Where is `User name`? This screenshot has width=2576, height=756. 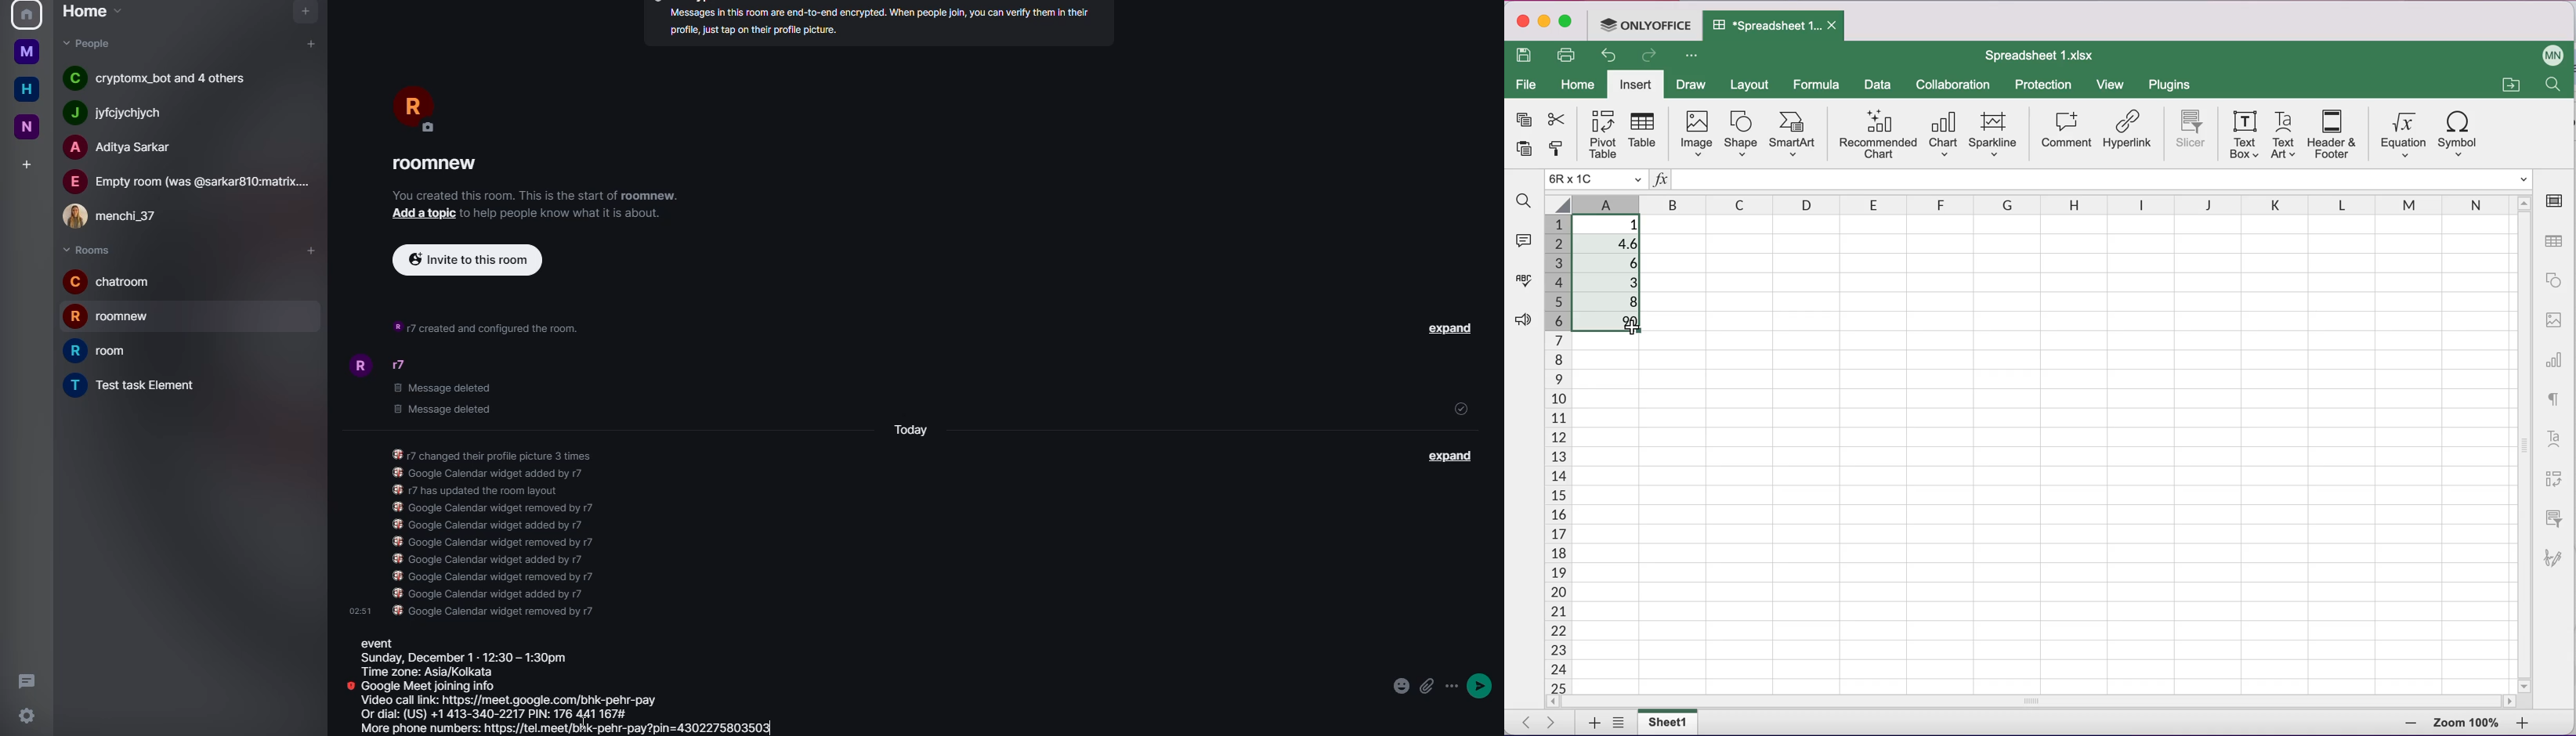 User name is located at coordinates (2550, 54).